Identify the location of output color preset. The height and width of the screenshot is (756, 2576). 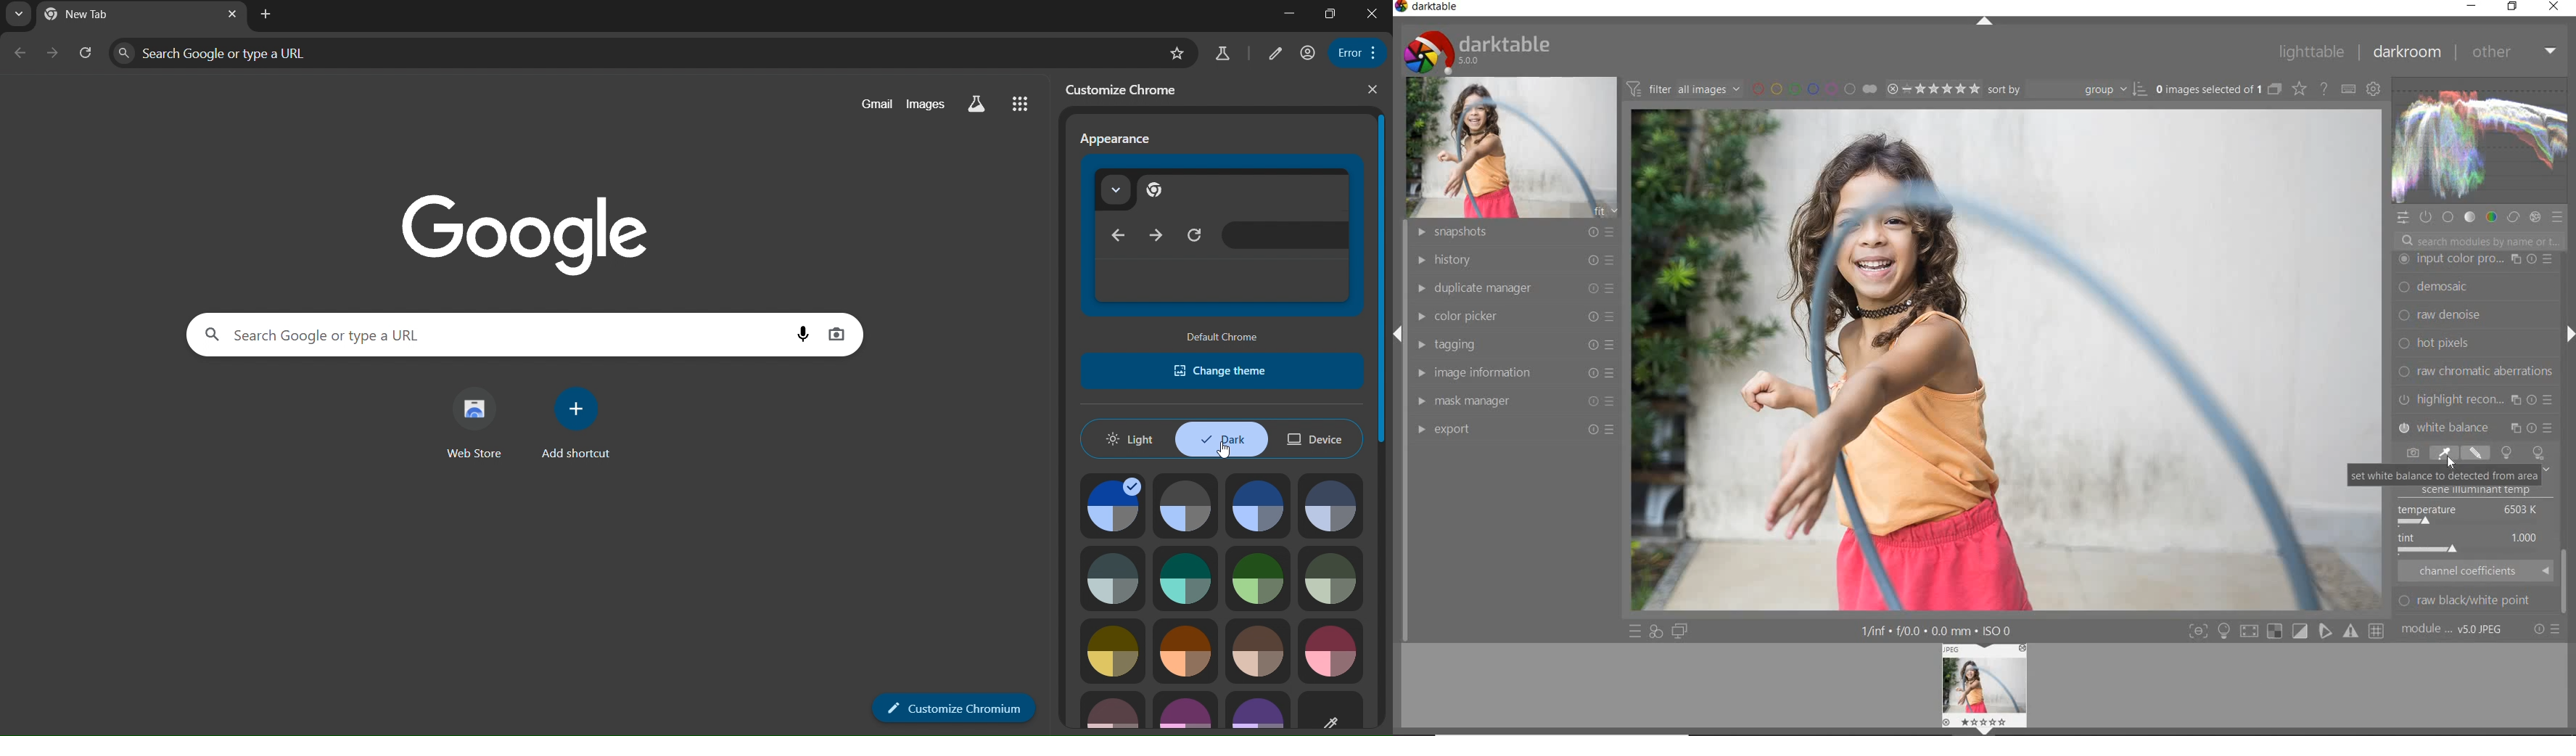
(2474, 343).